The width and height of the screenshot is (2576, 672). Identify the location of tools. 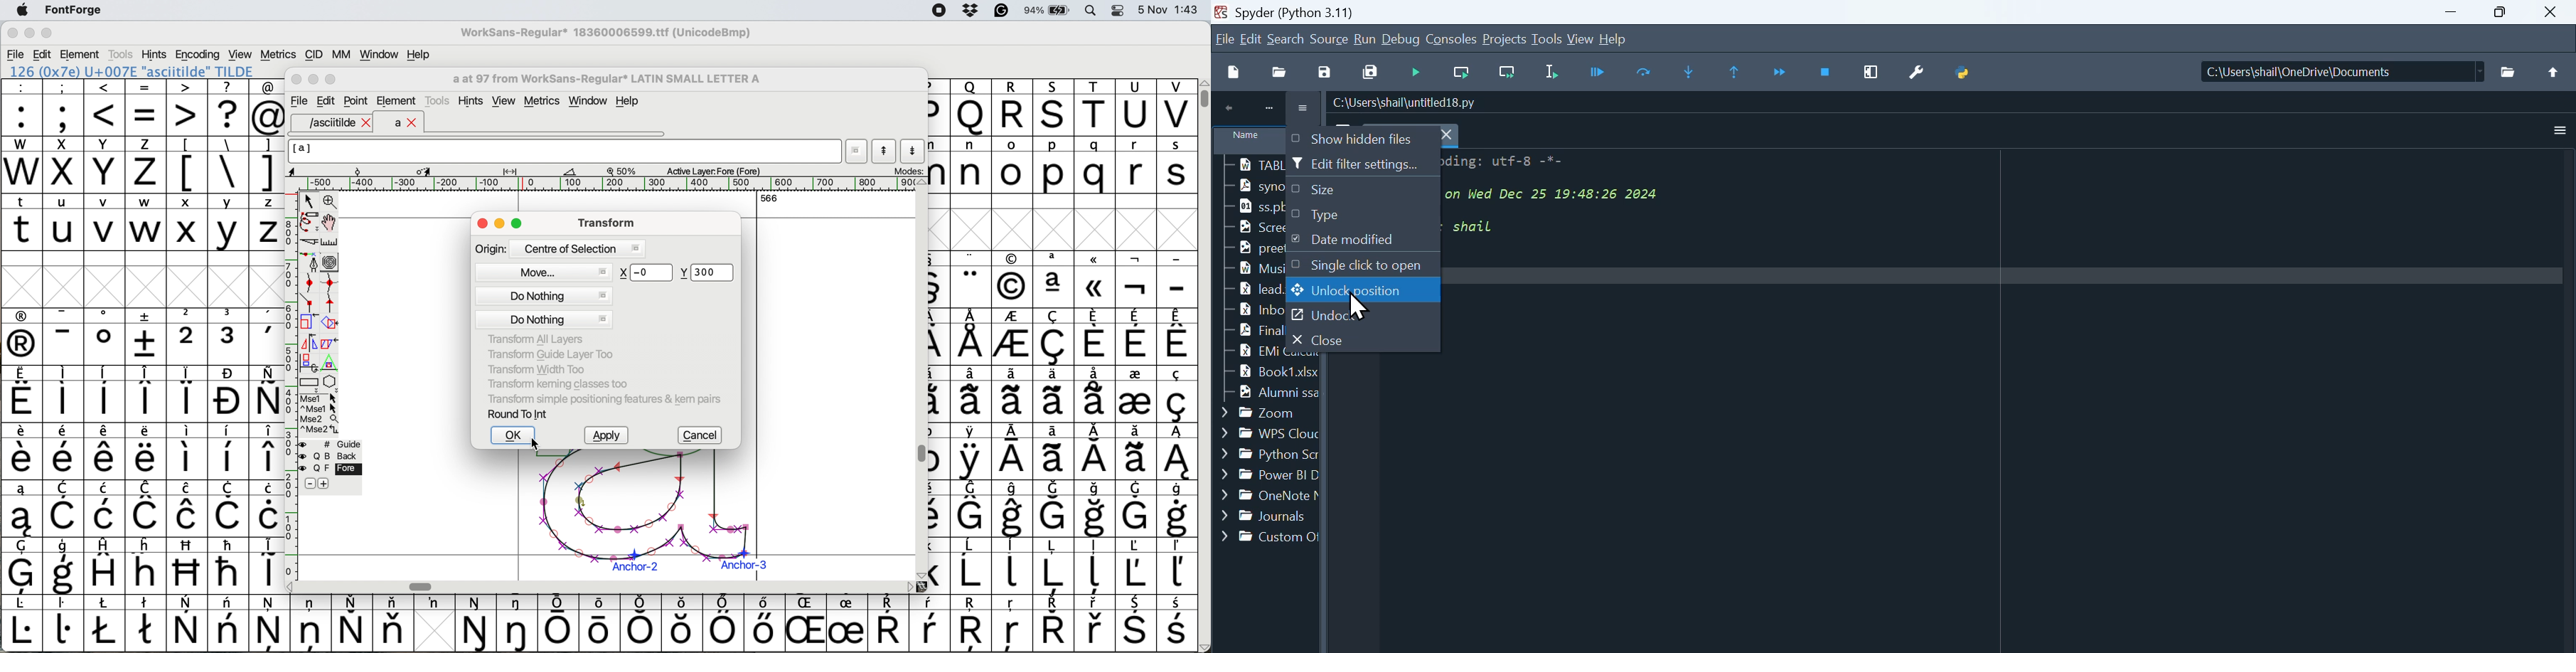
(120, 54).